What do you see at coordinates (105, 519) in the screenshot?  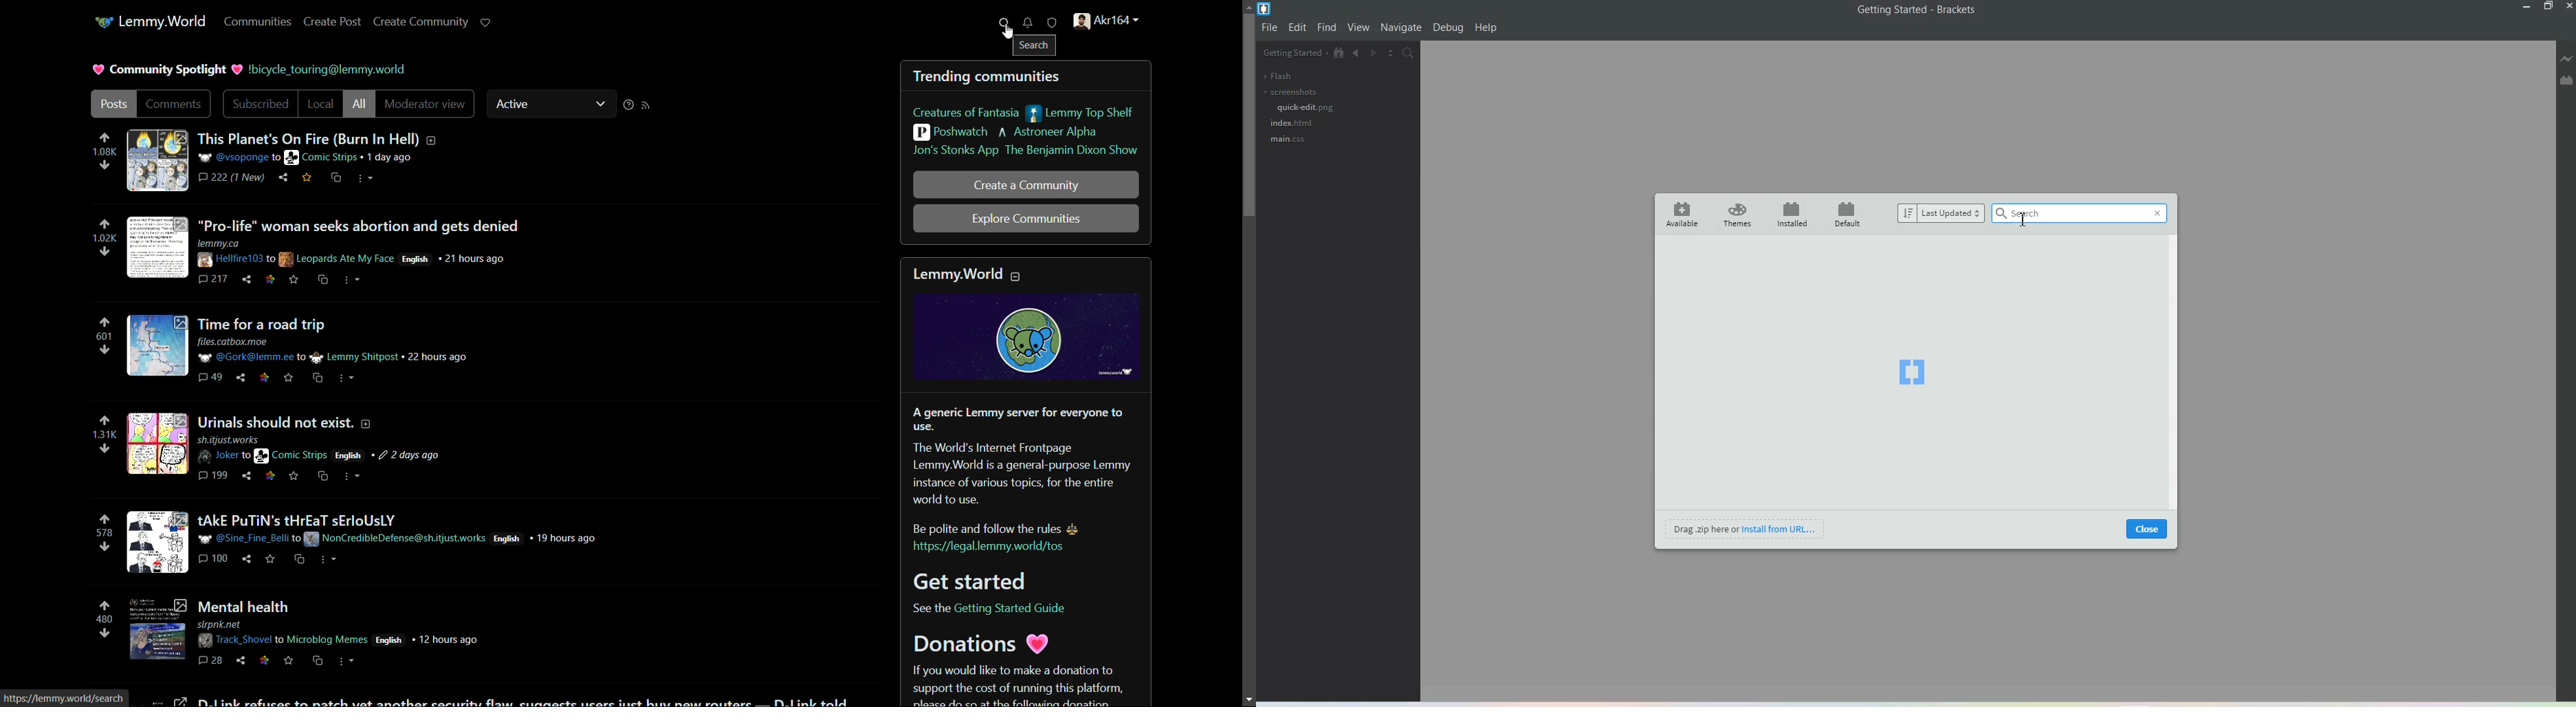 I see `upvote` at bounding box center [105, 519].